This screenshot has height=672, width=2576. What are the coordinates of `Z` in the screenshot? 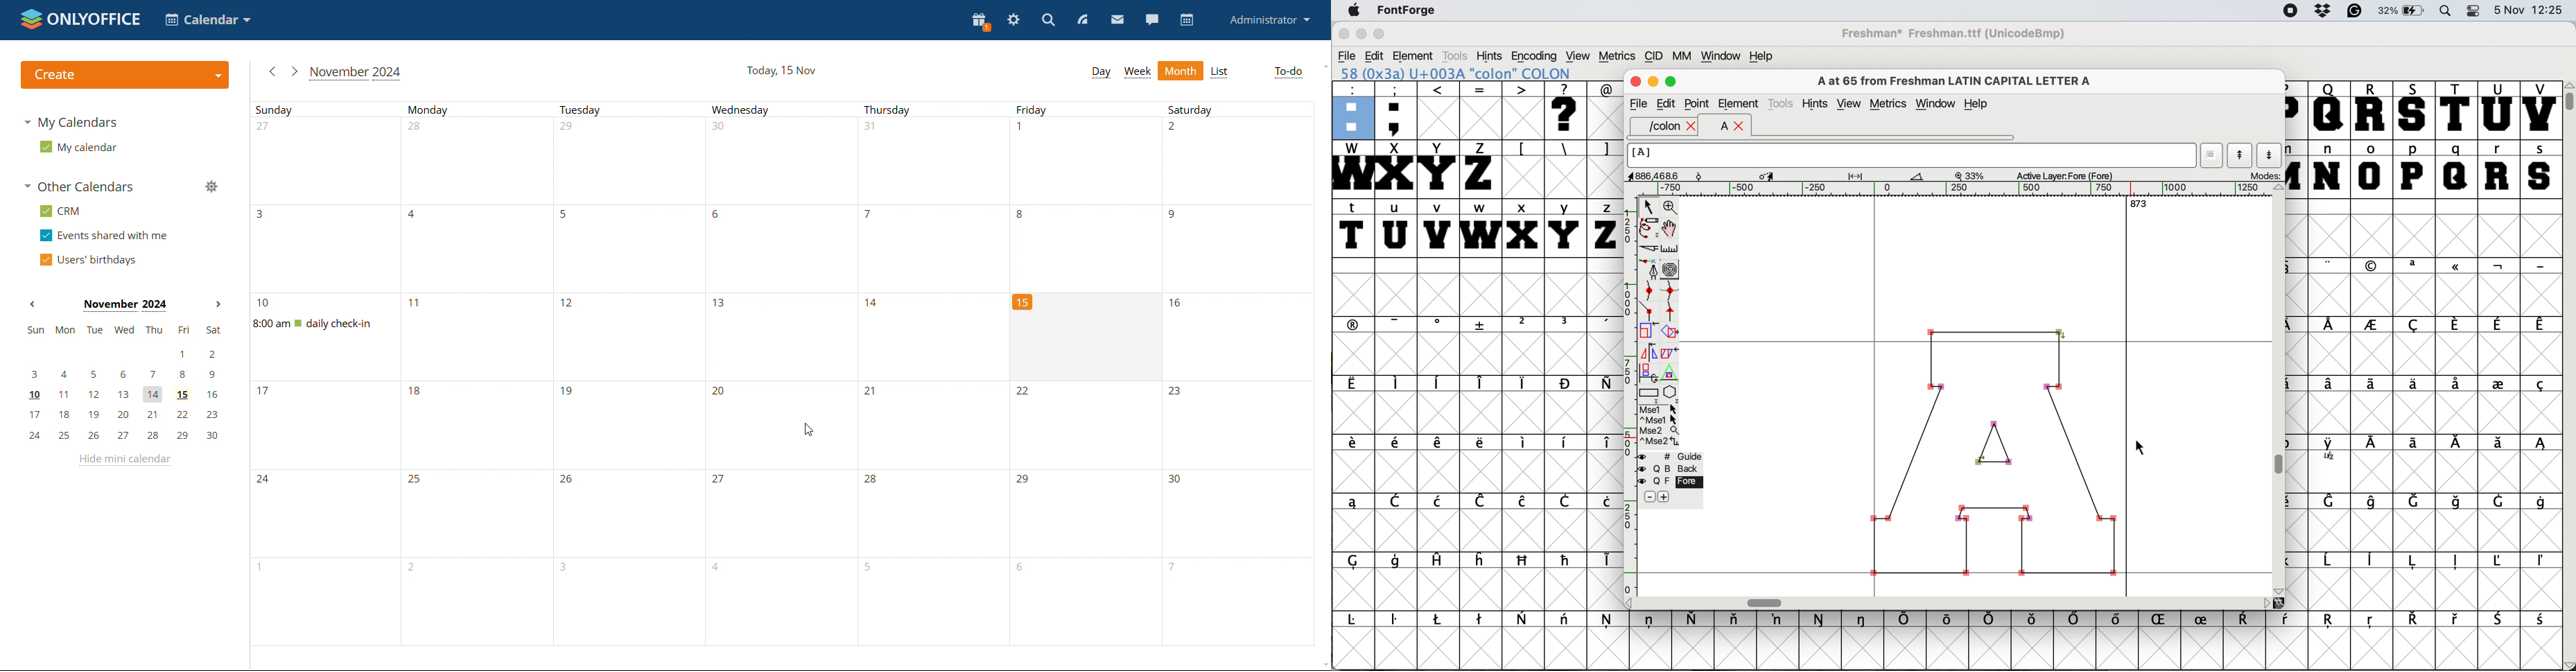 It's located at (1481, 168).